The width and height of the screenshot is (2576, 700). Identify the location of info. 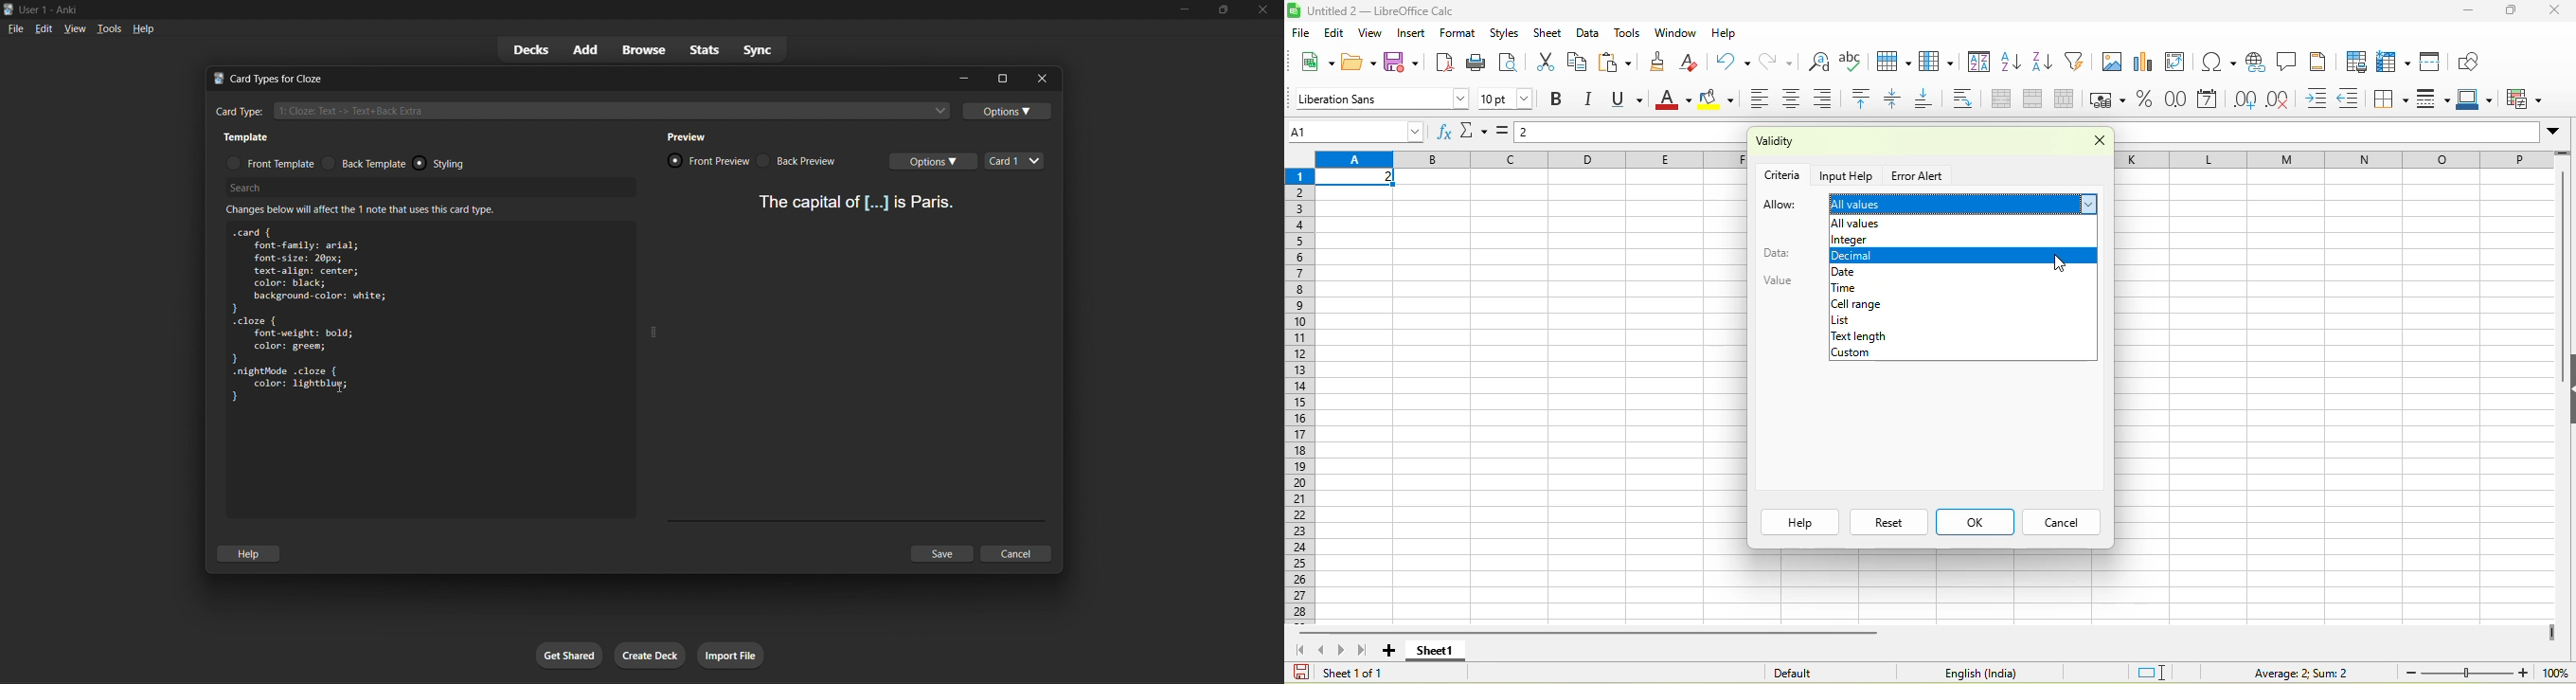
(370, 212).